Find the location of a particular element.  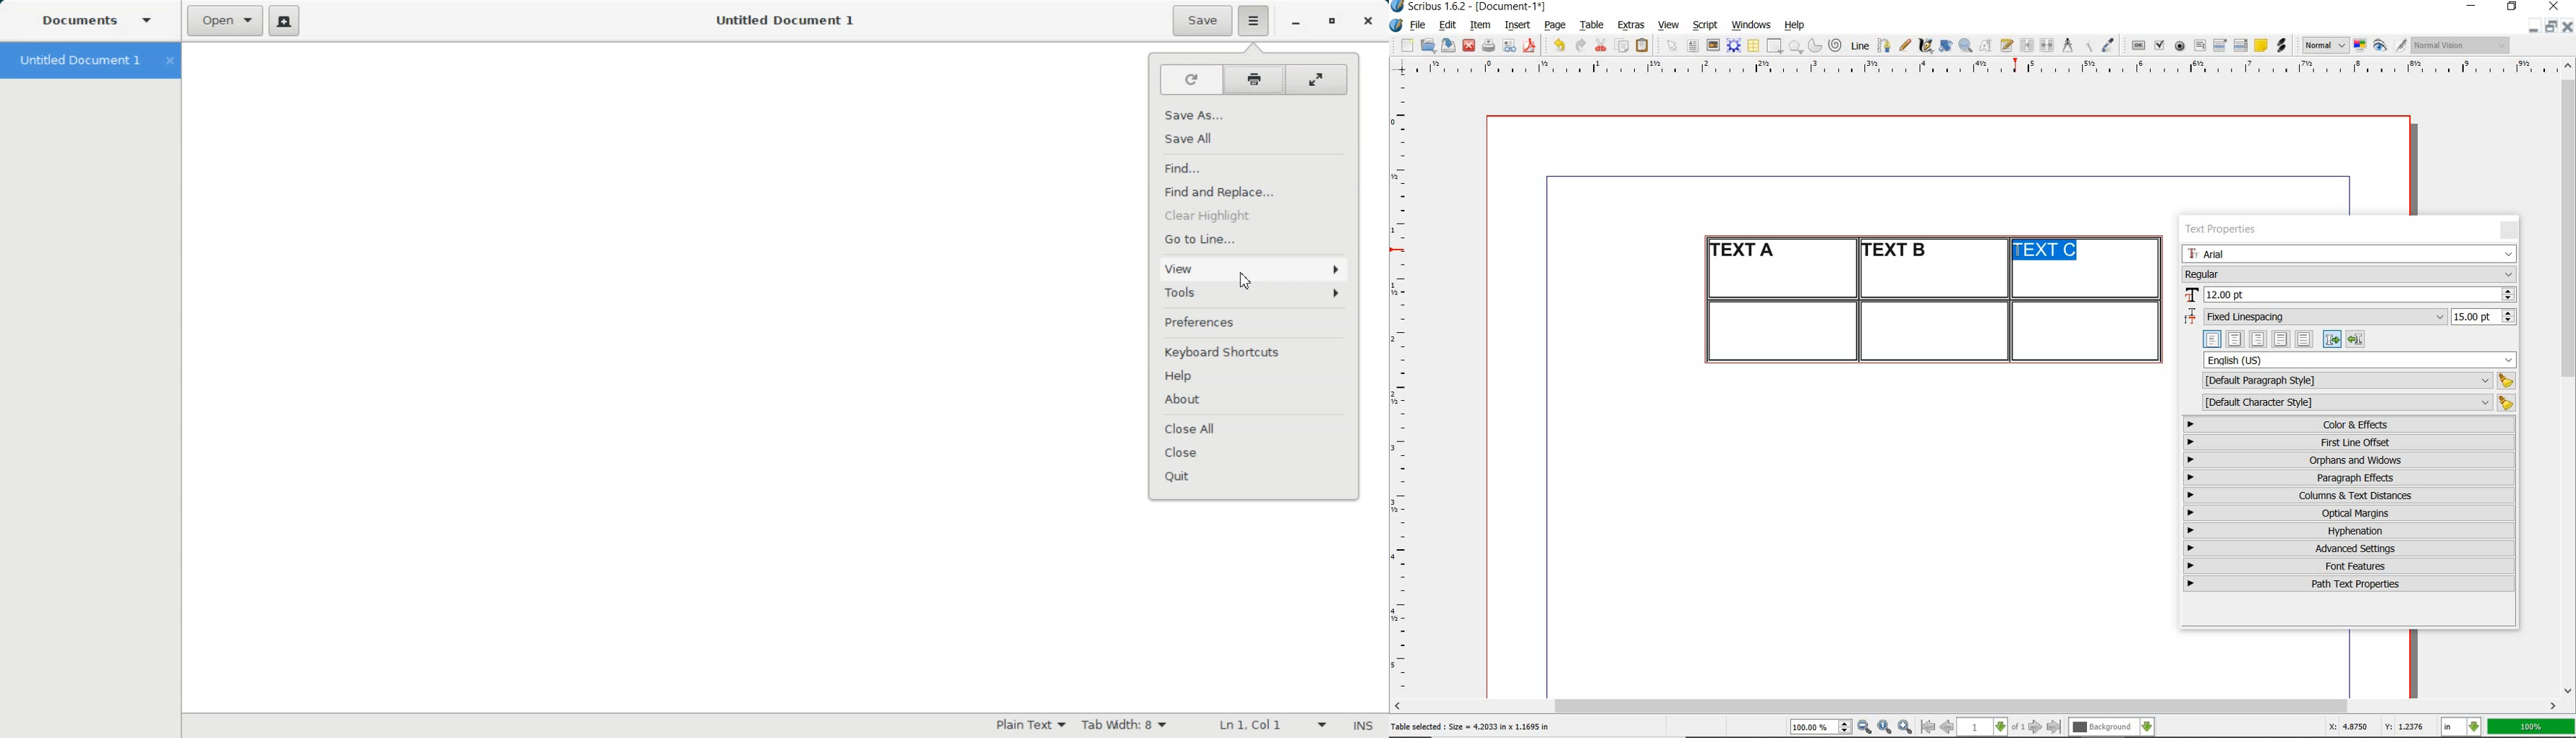

open is located at coordinates (1427, 45).